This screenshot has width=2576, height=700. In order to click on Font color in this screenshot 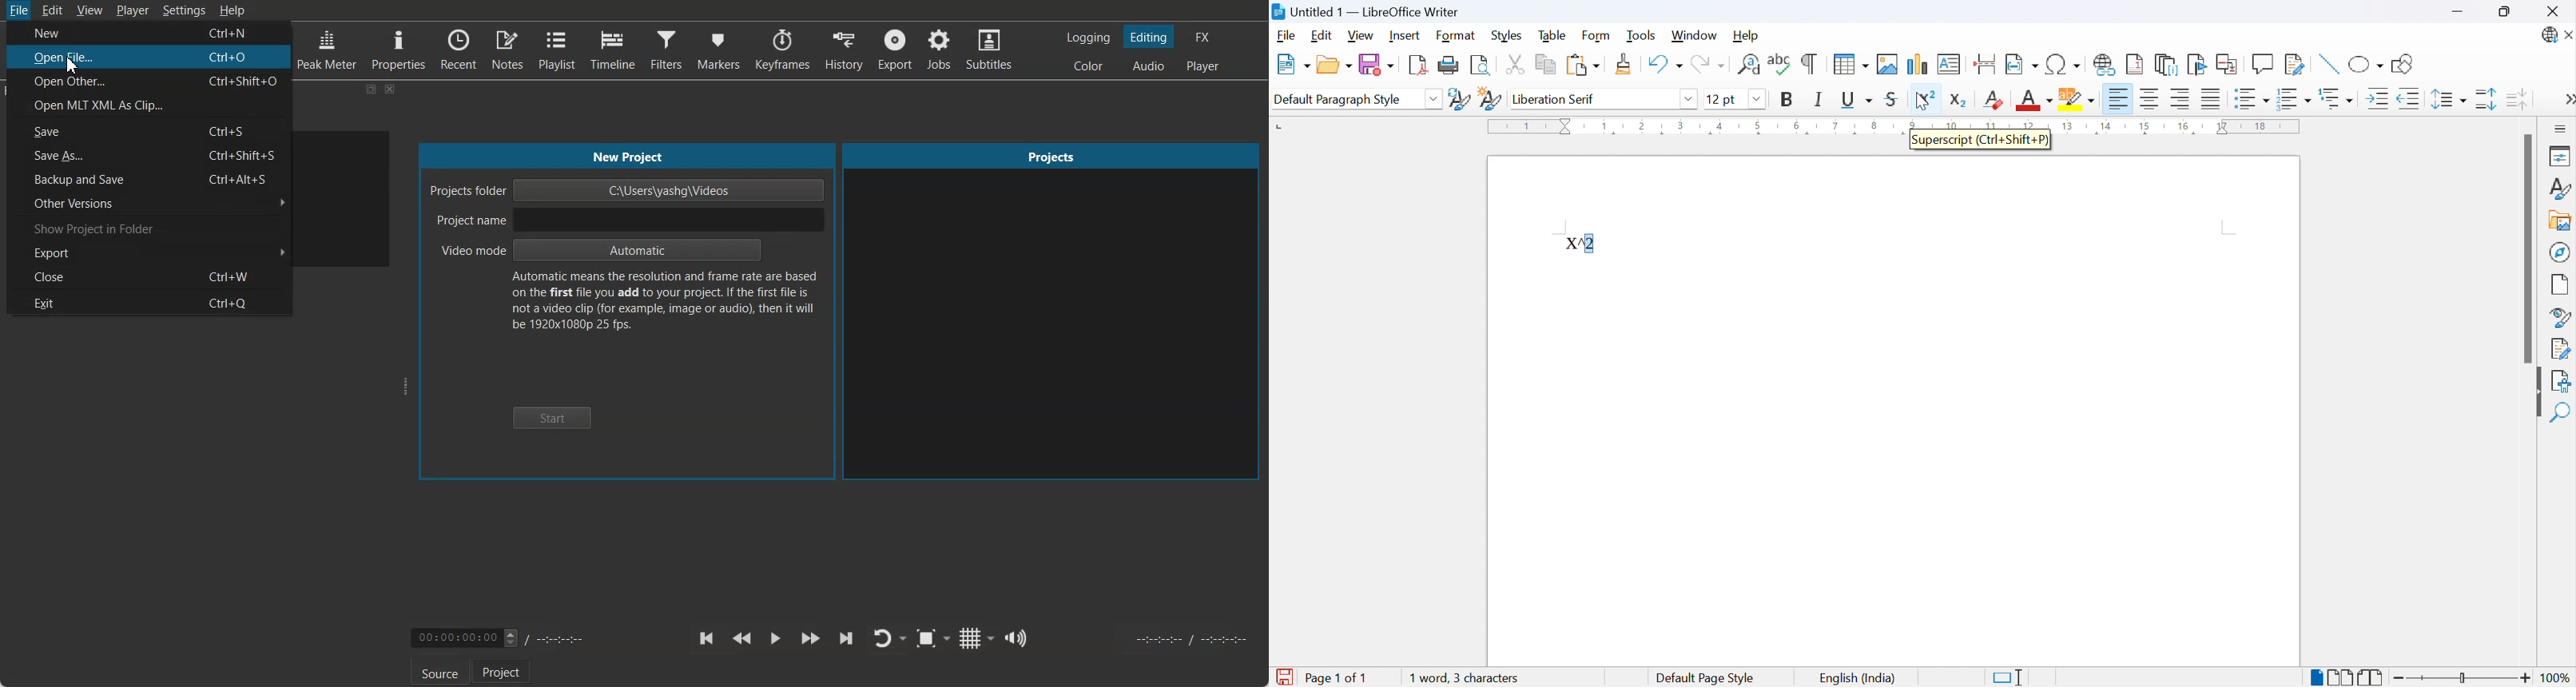, I will do `click(2034, 100)`.